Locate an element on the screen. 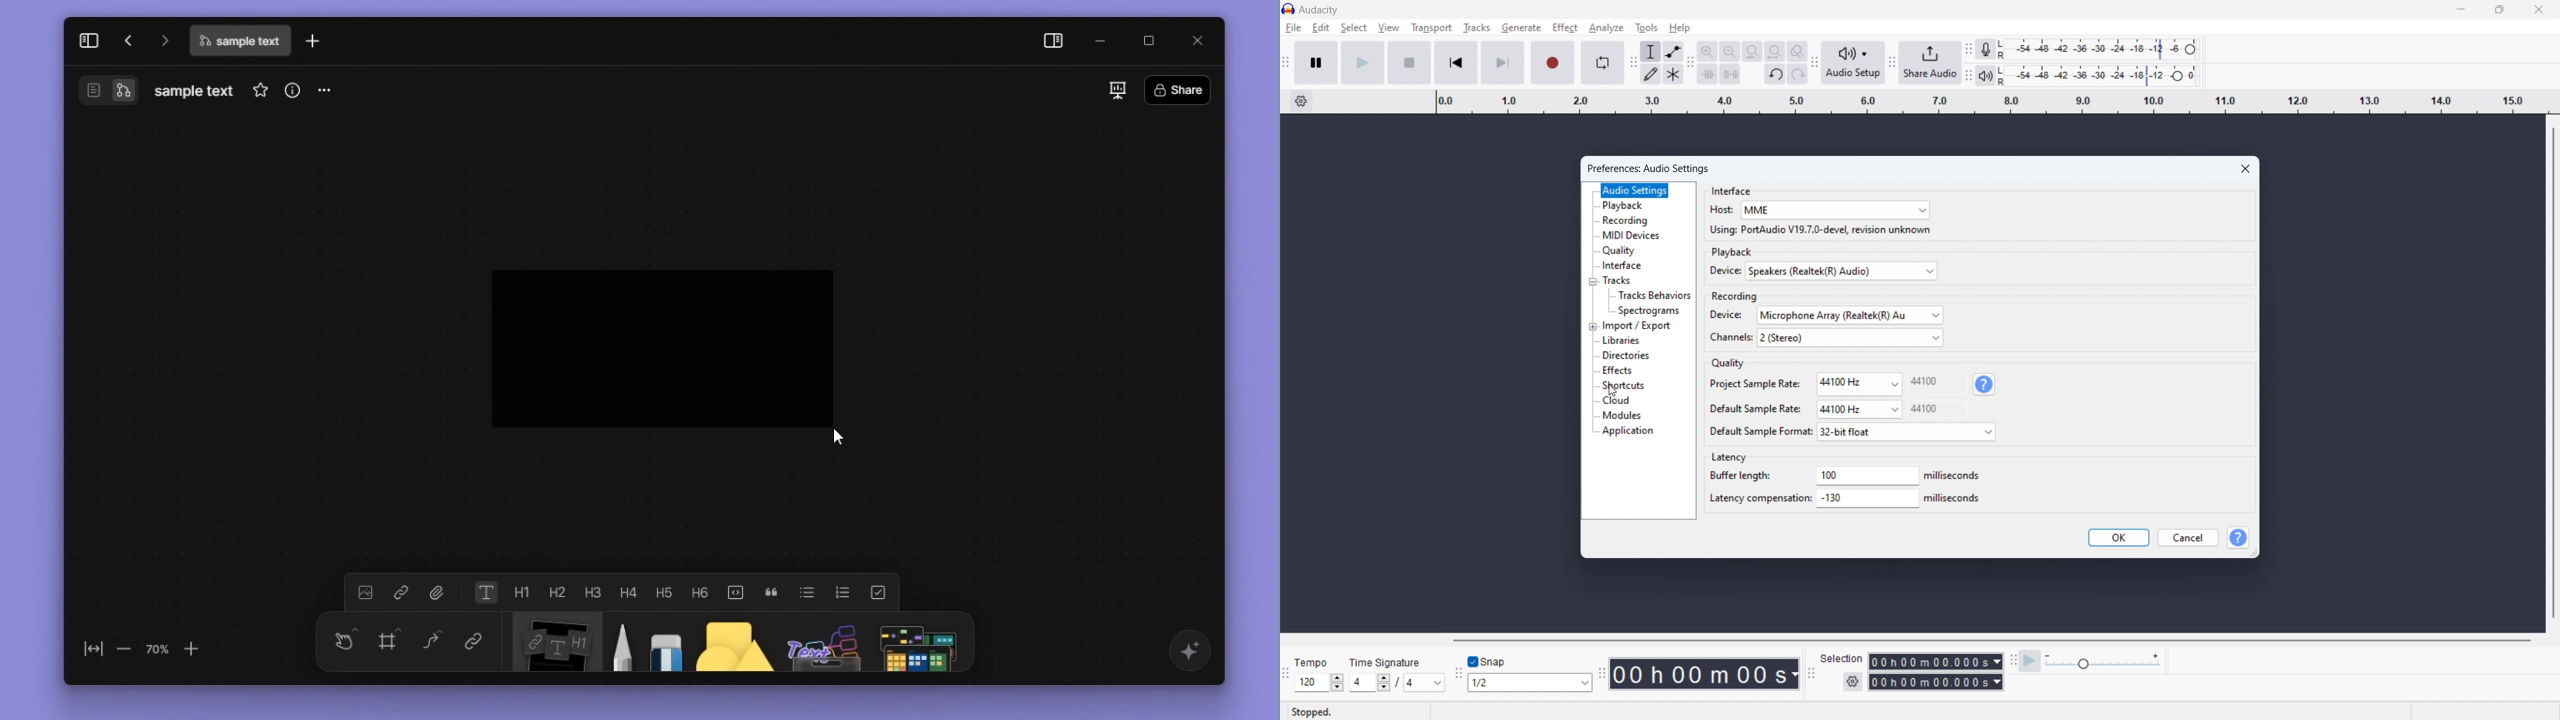  recording is located at coordinates (1628, 221).